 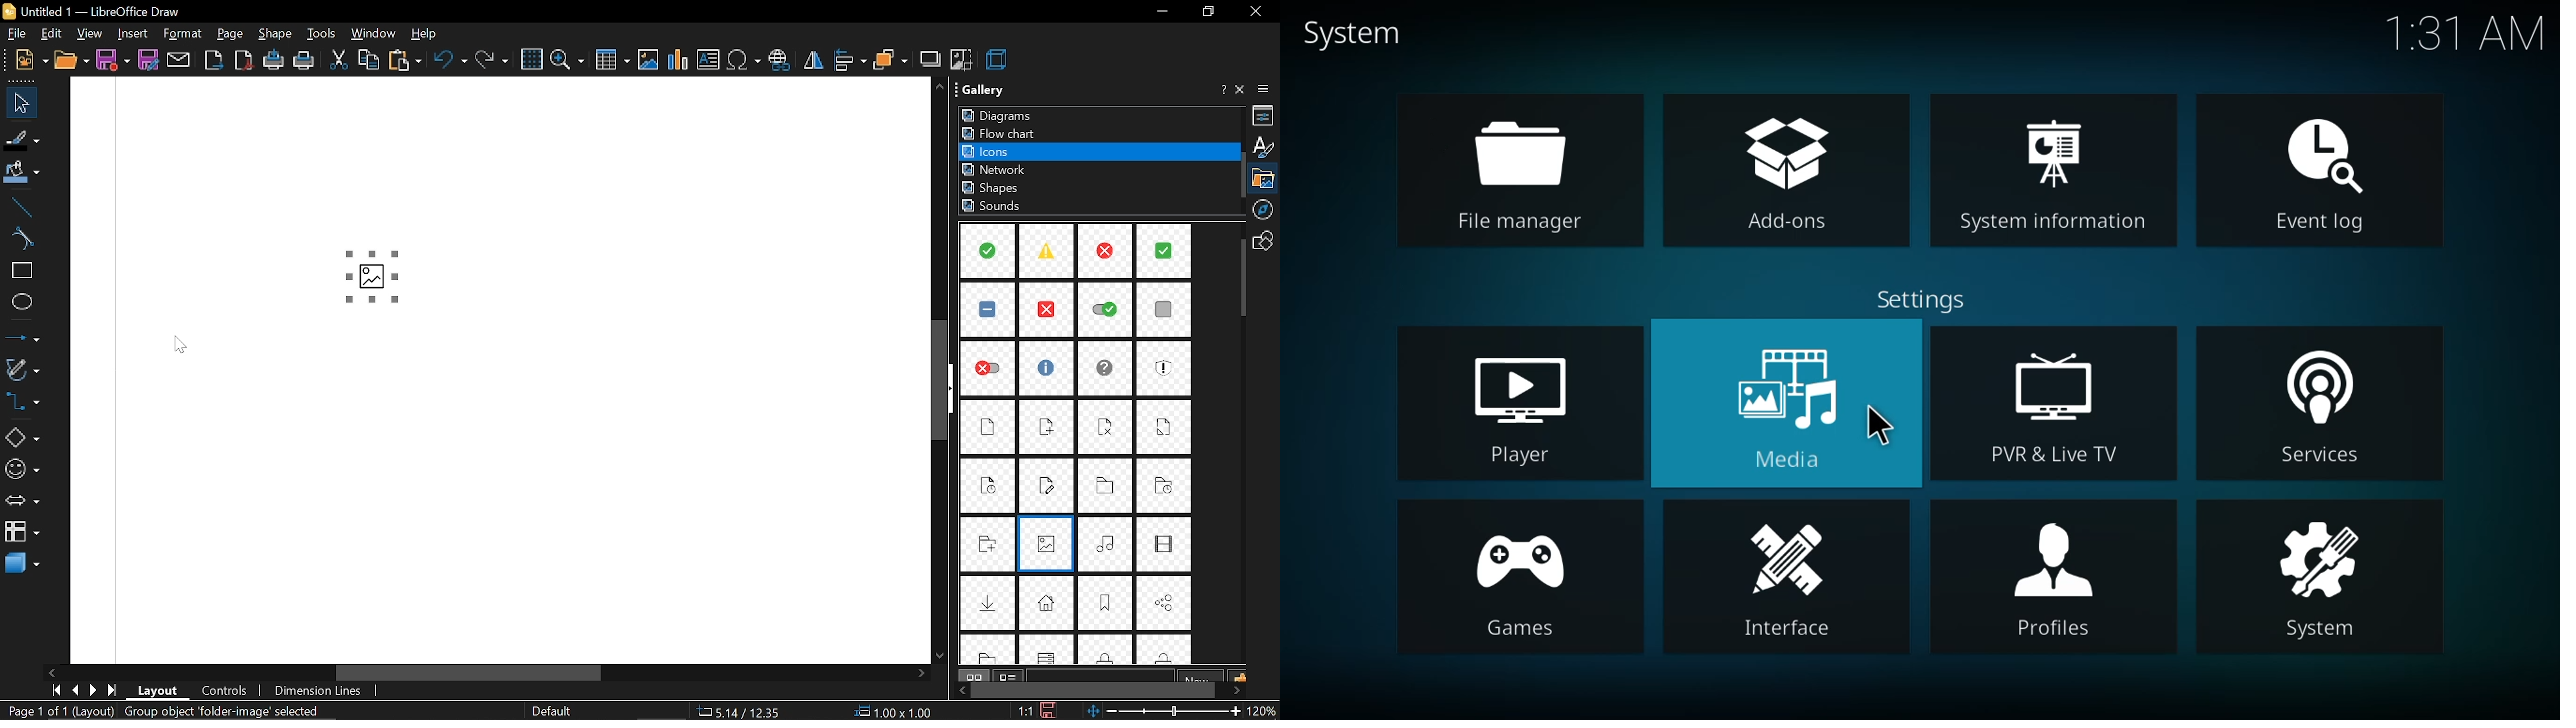 I want to click on fill line, so click(x=20, y=137).